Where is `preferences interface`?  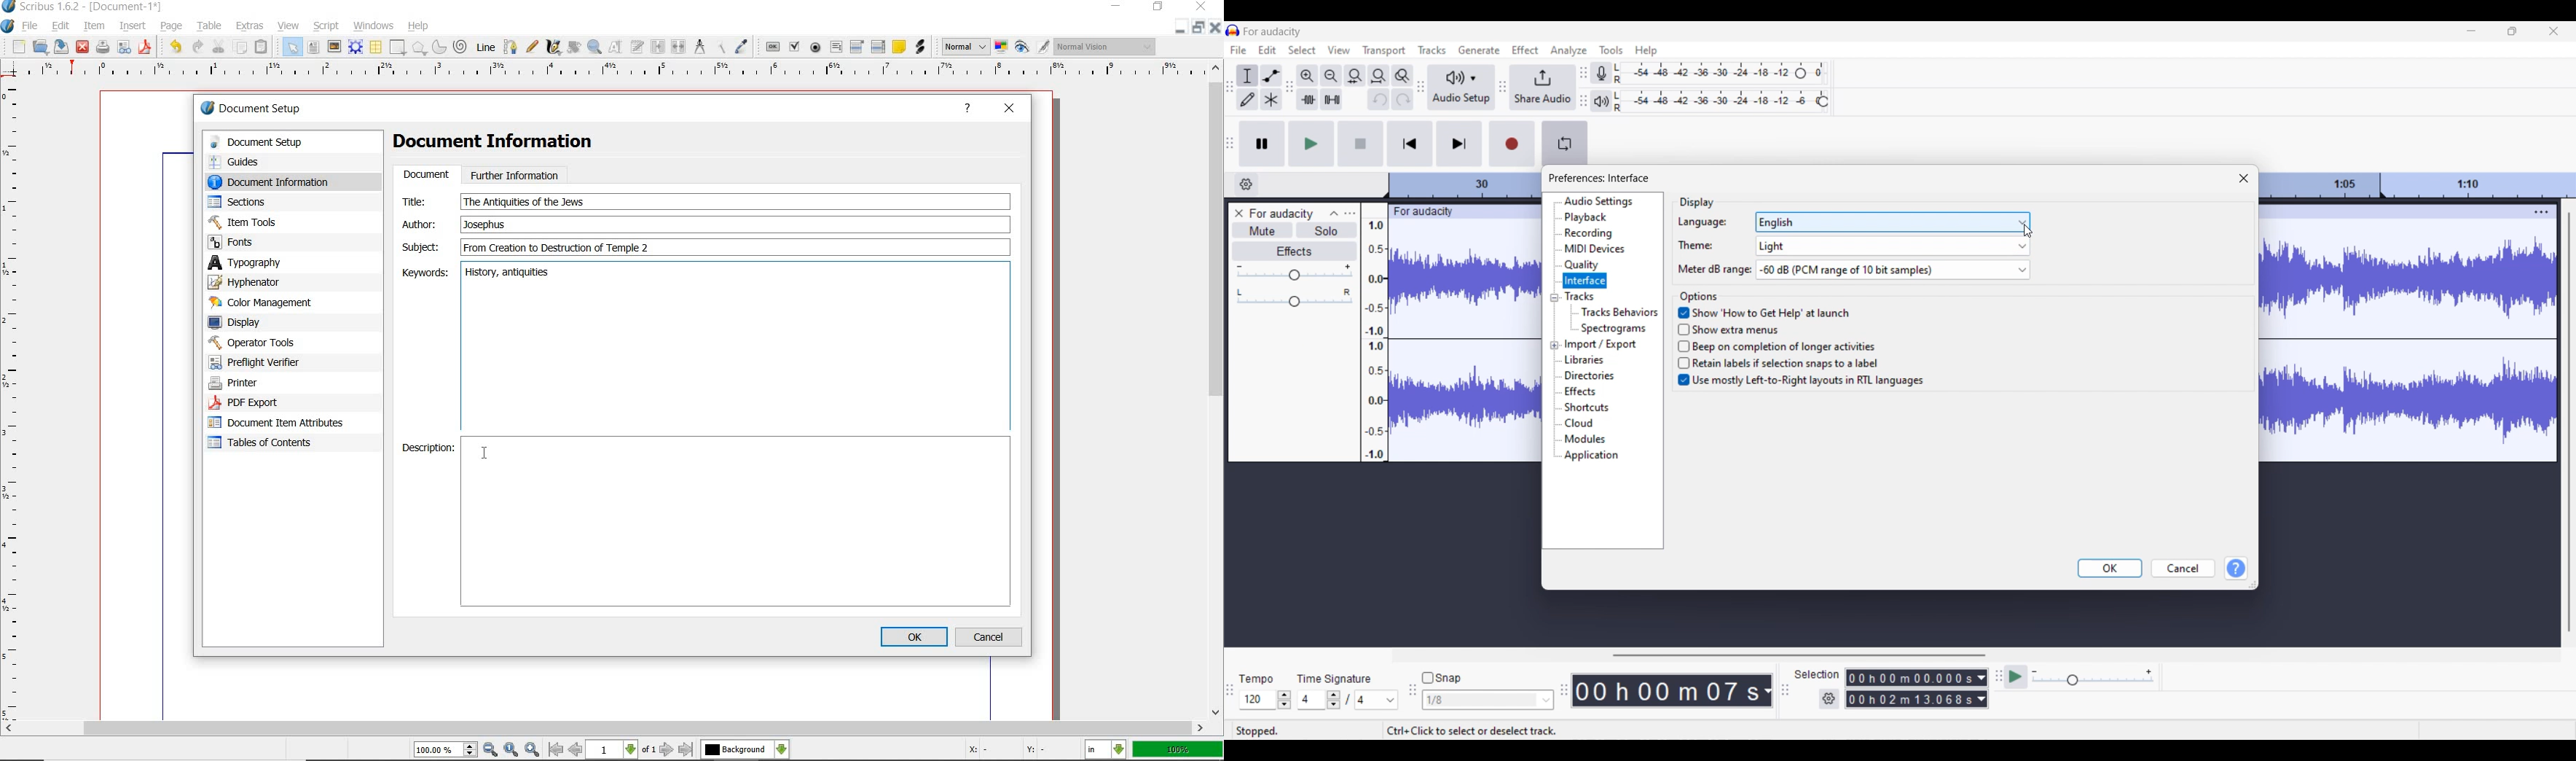 preferences interface is located at coordinates (1599, 178).